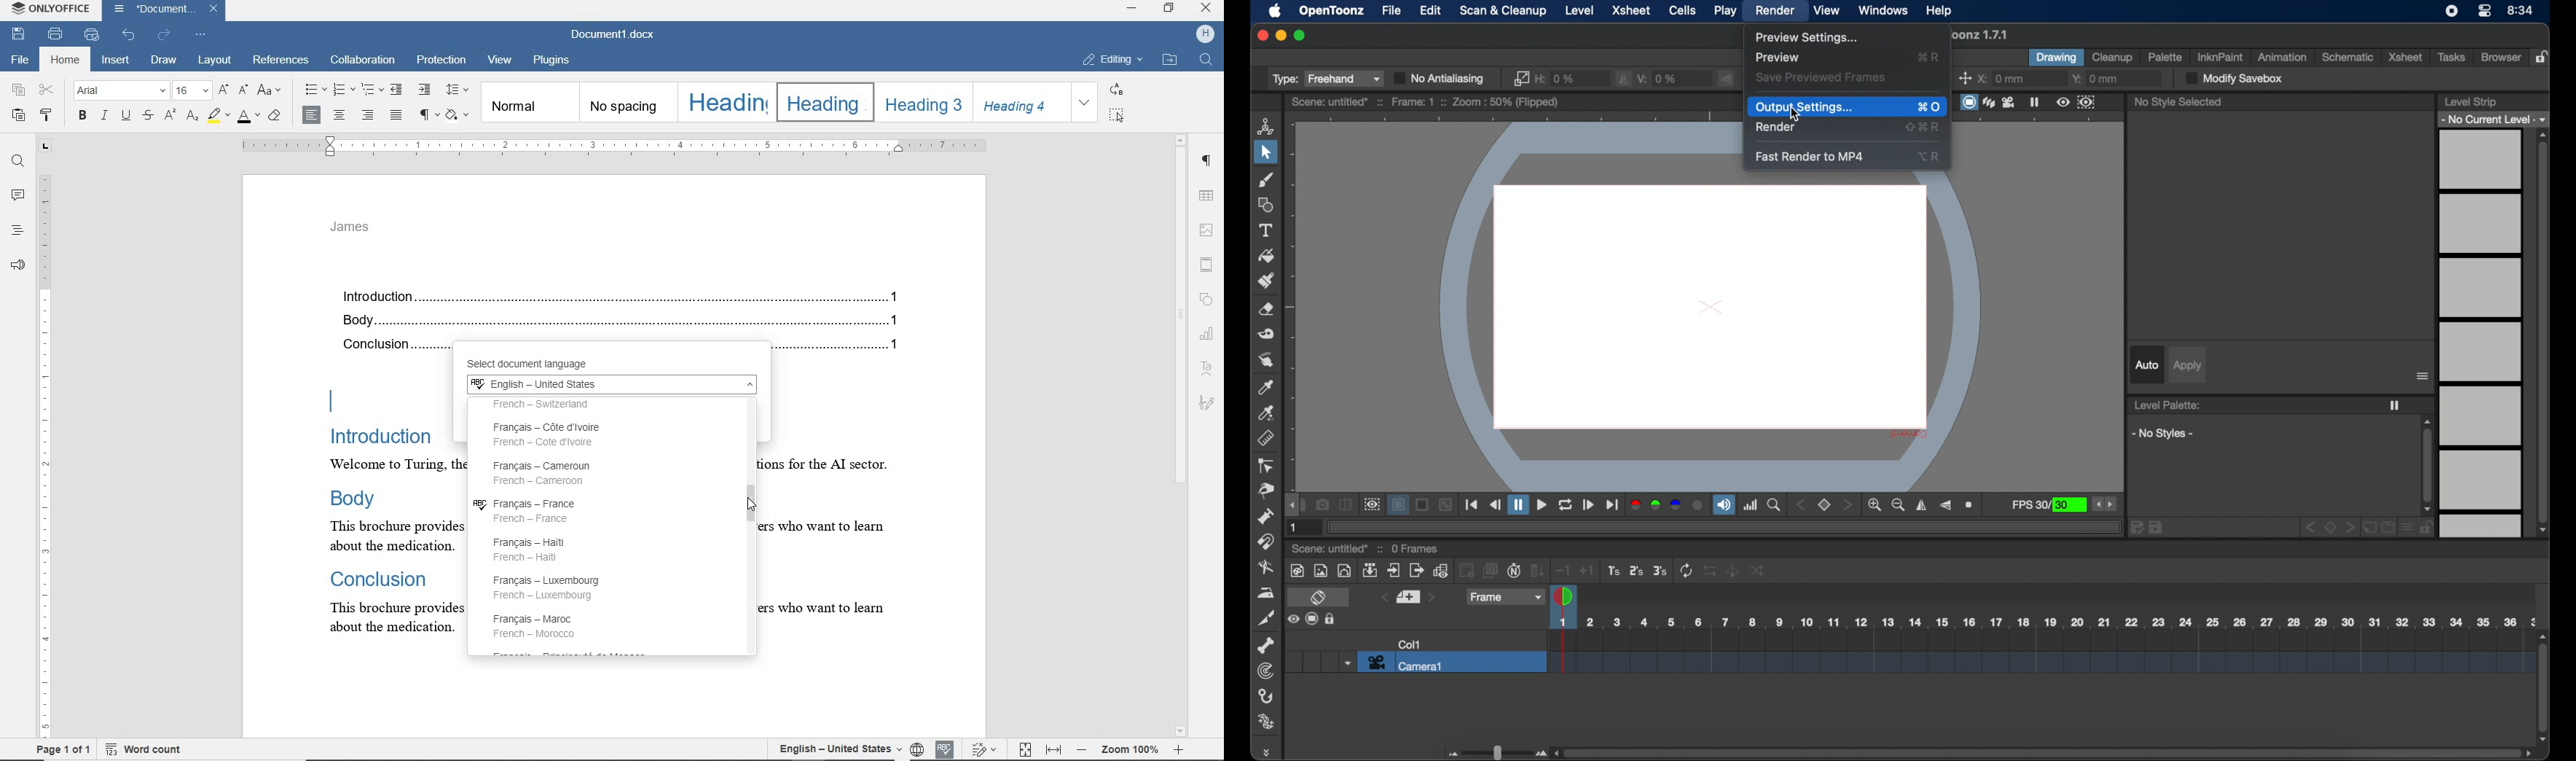 The image size is (2576, 784). What do you see at coordinates (822, 102) in the screenshot?
I see `Heading 2` at bounding box center [822, 102].